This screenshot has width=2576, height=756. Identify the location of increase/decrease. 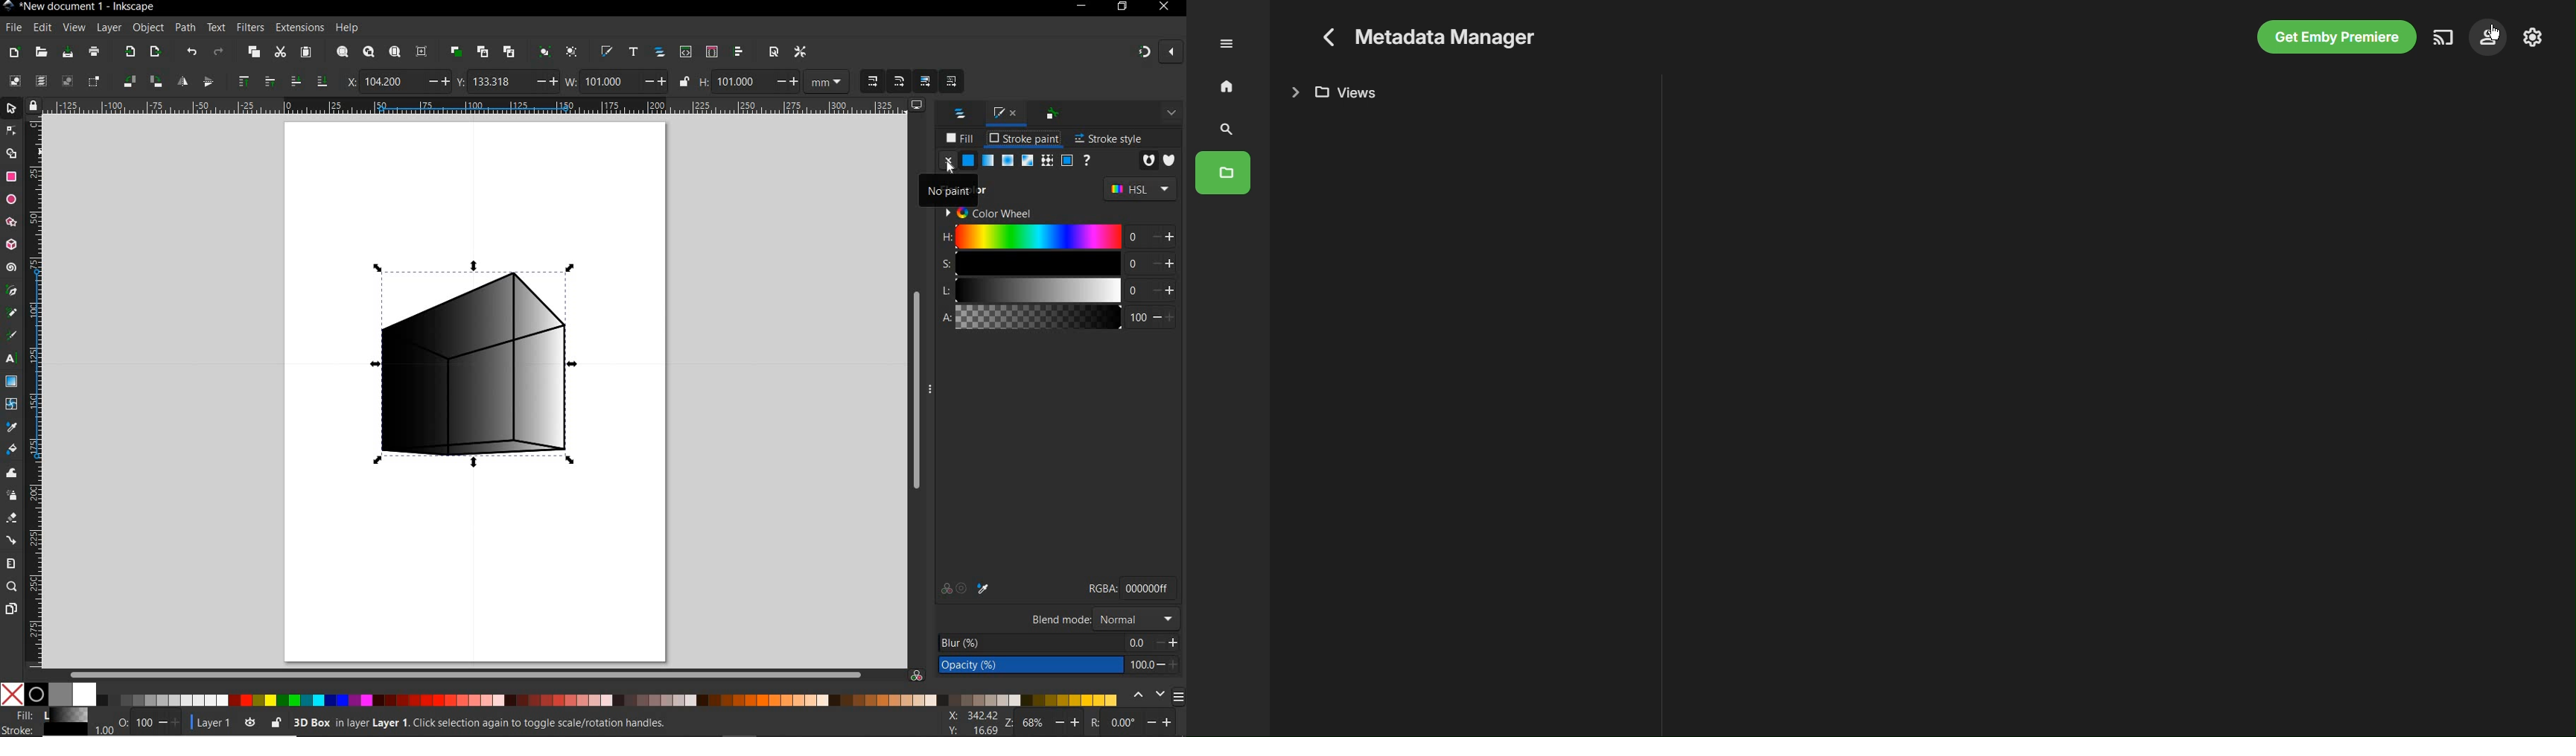
(1163, 236).